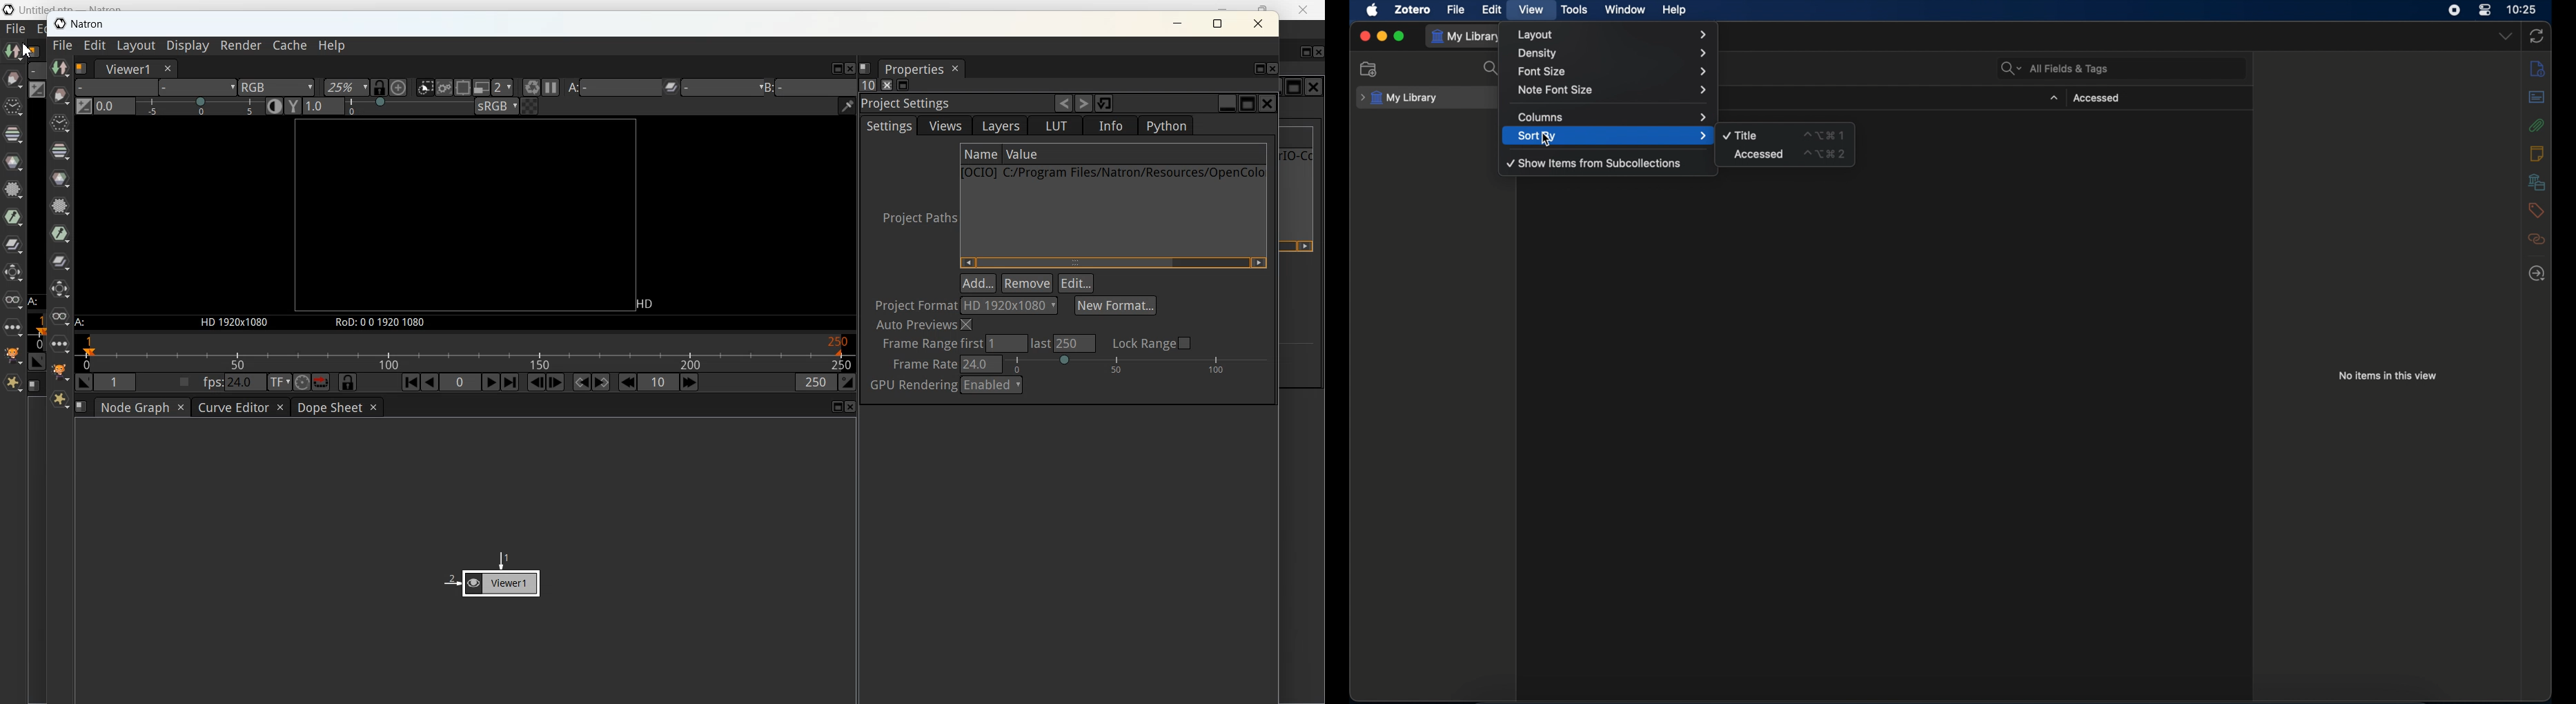  What do you see at coordinates (2538, 240) in the screenshot?
I see `related` at bounding box center [2538, 240].